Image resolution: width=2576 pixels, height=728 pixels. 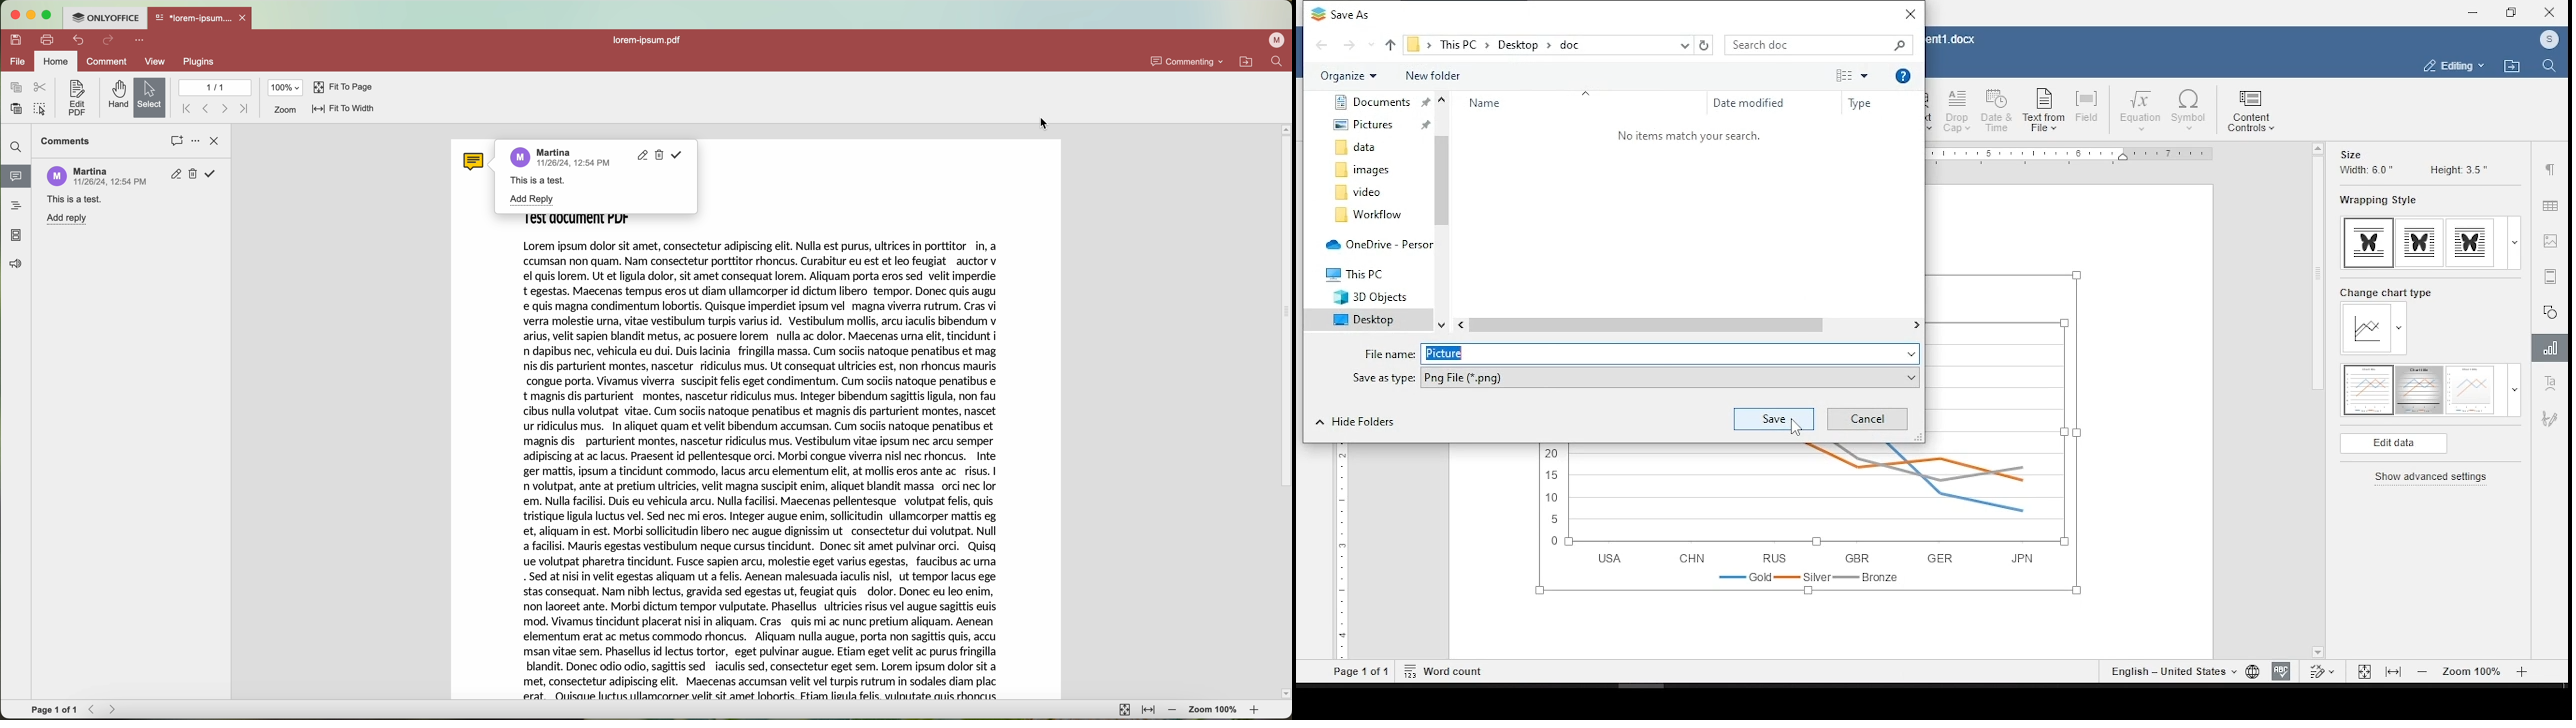 I want to click on maximize, so click(x=47, y=15).